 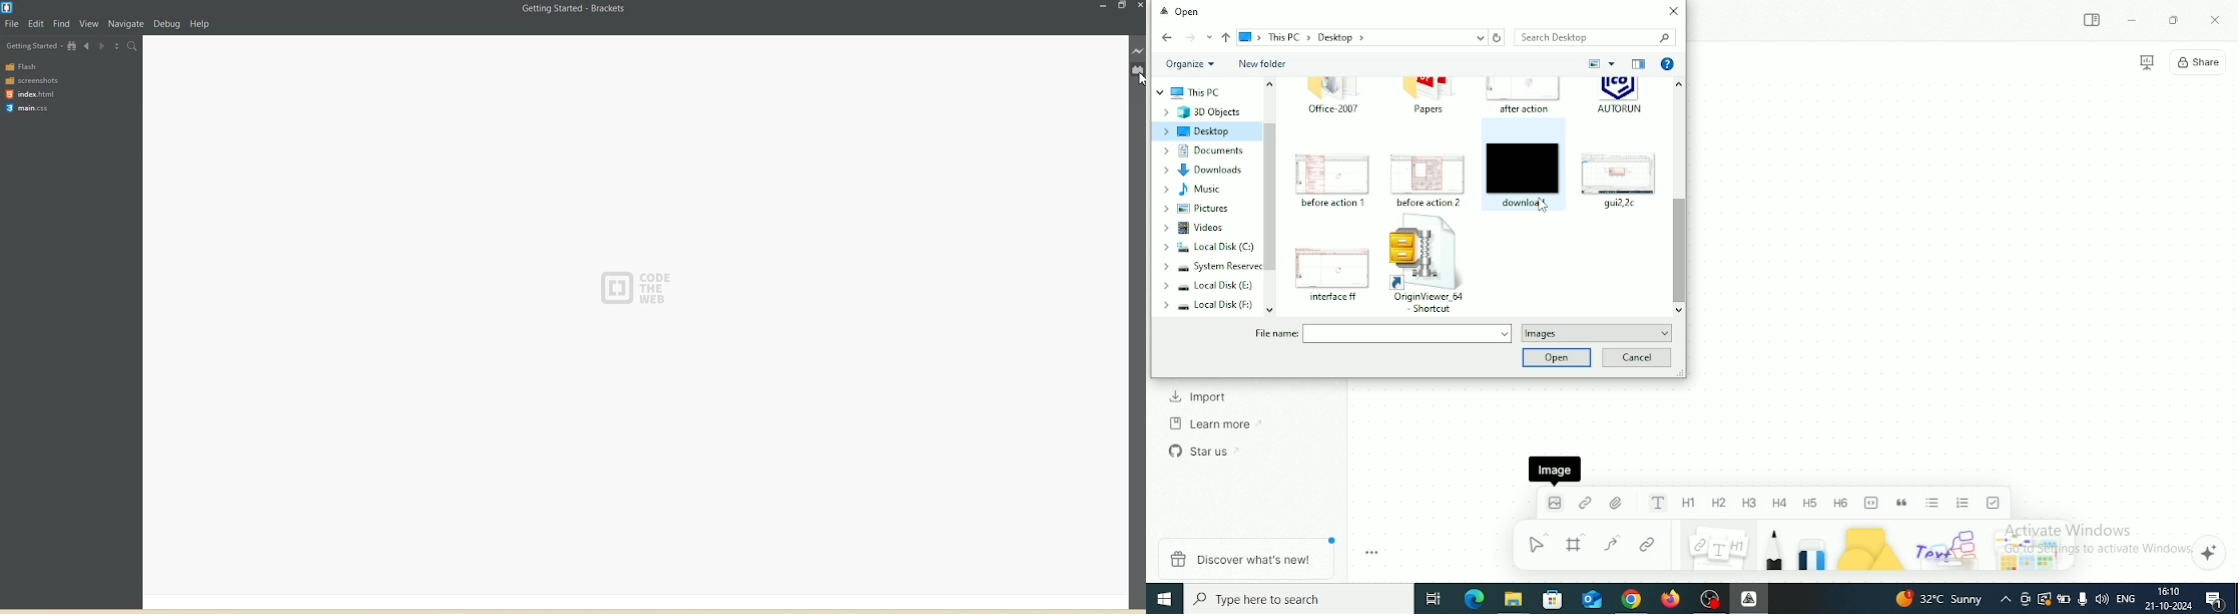 What do you see at coordinates (62, 23) in the screenshot?
I see `Find` at bounding box center [62, 23].